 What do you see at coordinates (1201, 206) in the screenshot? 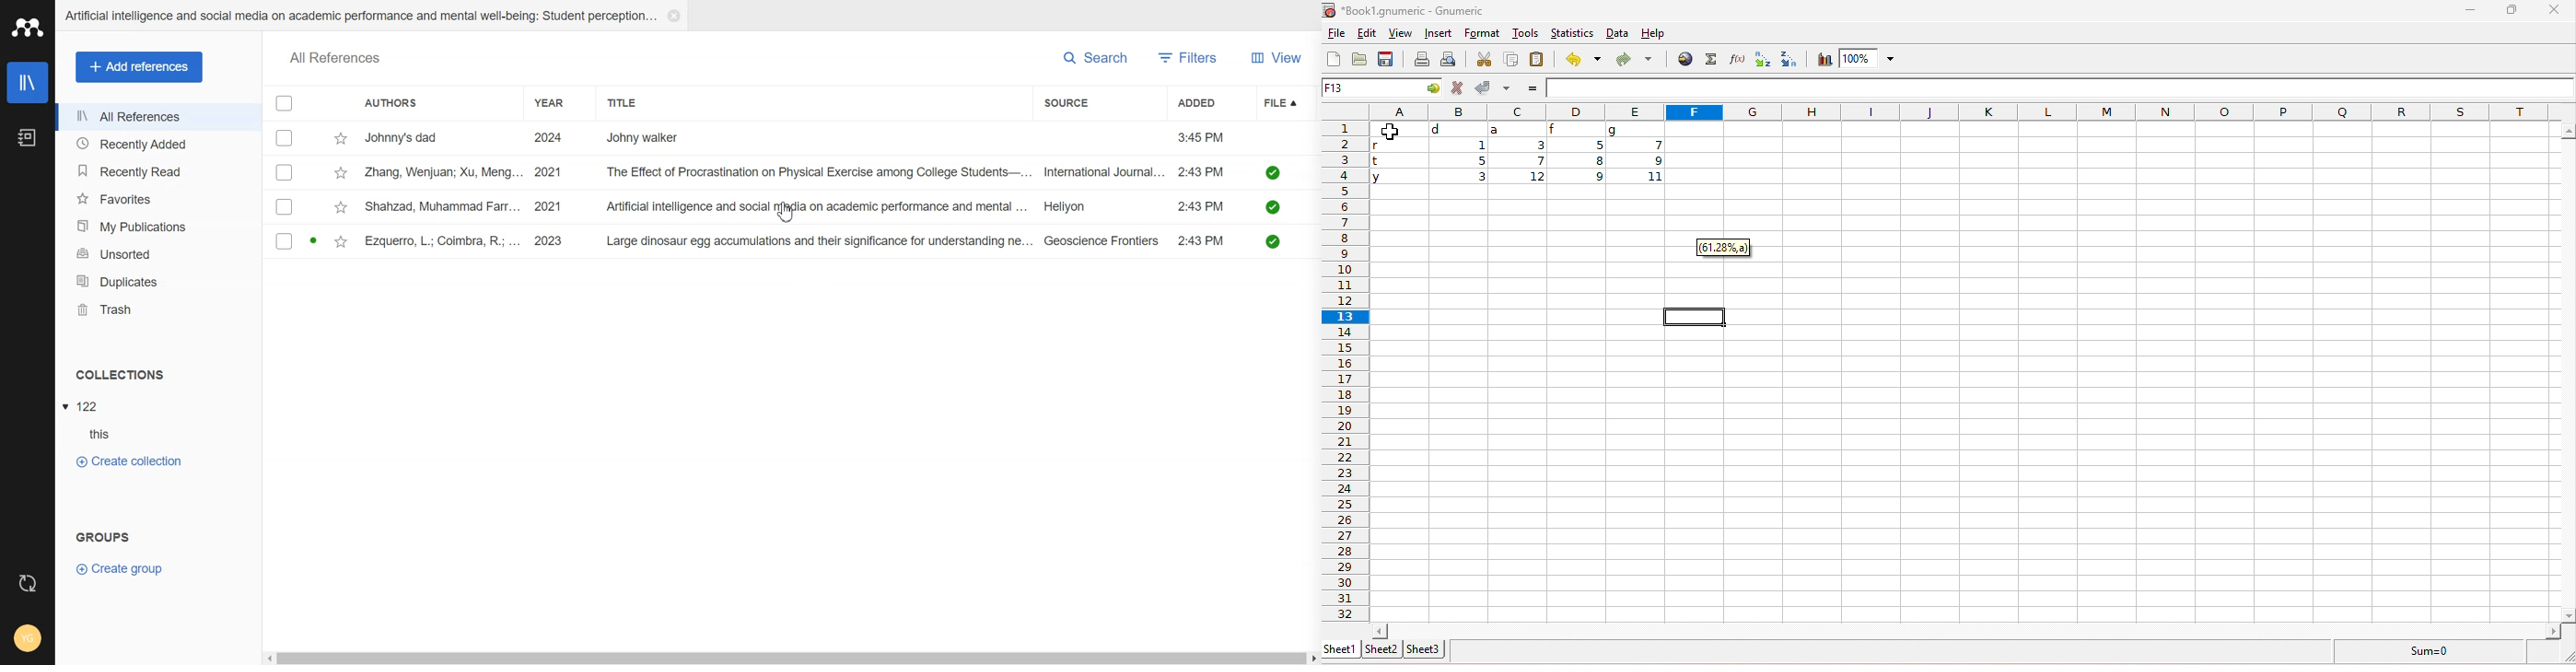
I see `3:43 PM` at bounding box center [1201, 206].